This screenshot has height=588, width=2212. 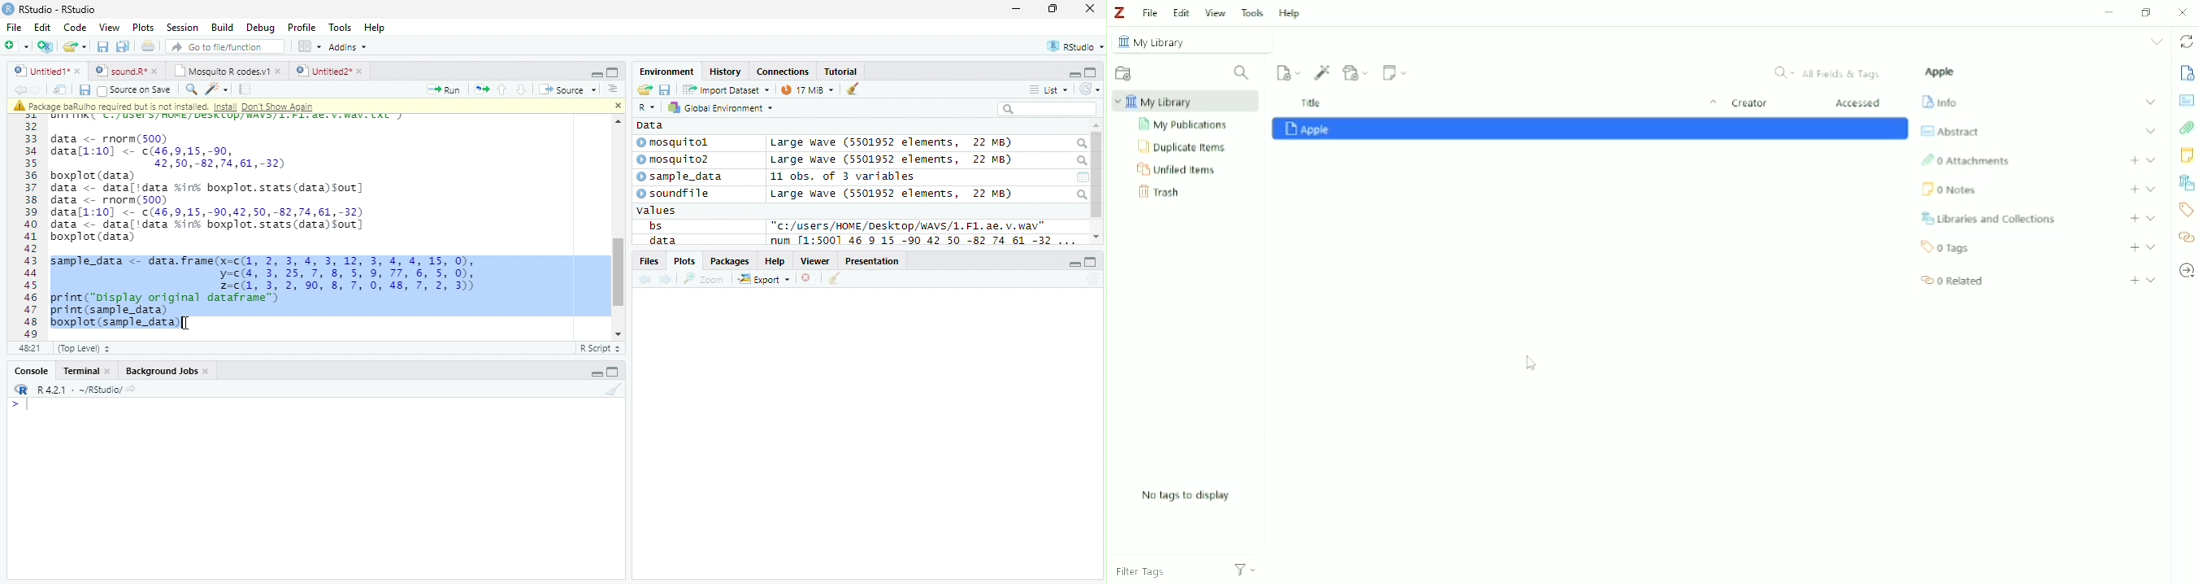 I want to click on Tags, so click(x=2187, y=210).